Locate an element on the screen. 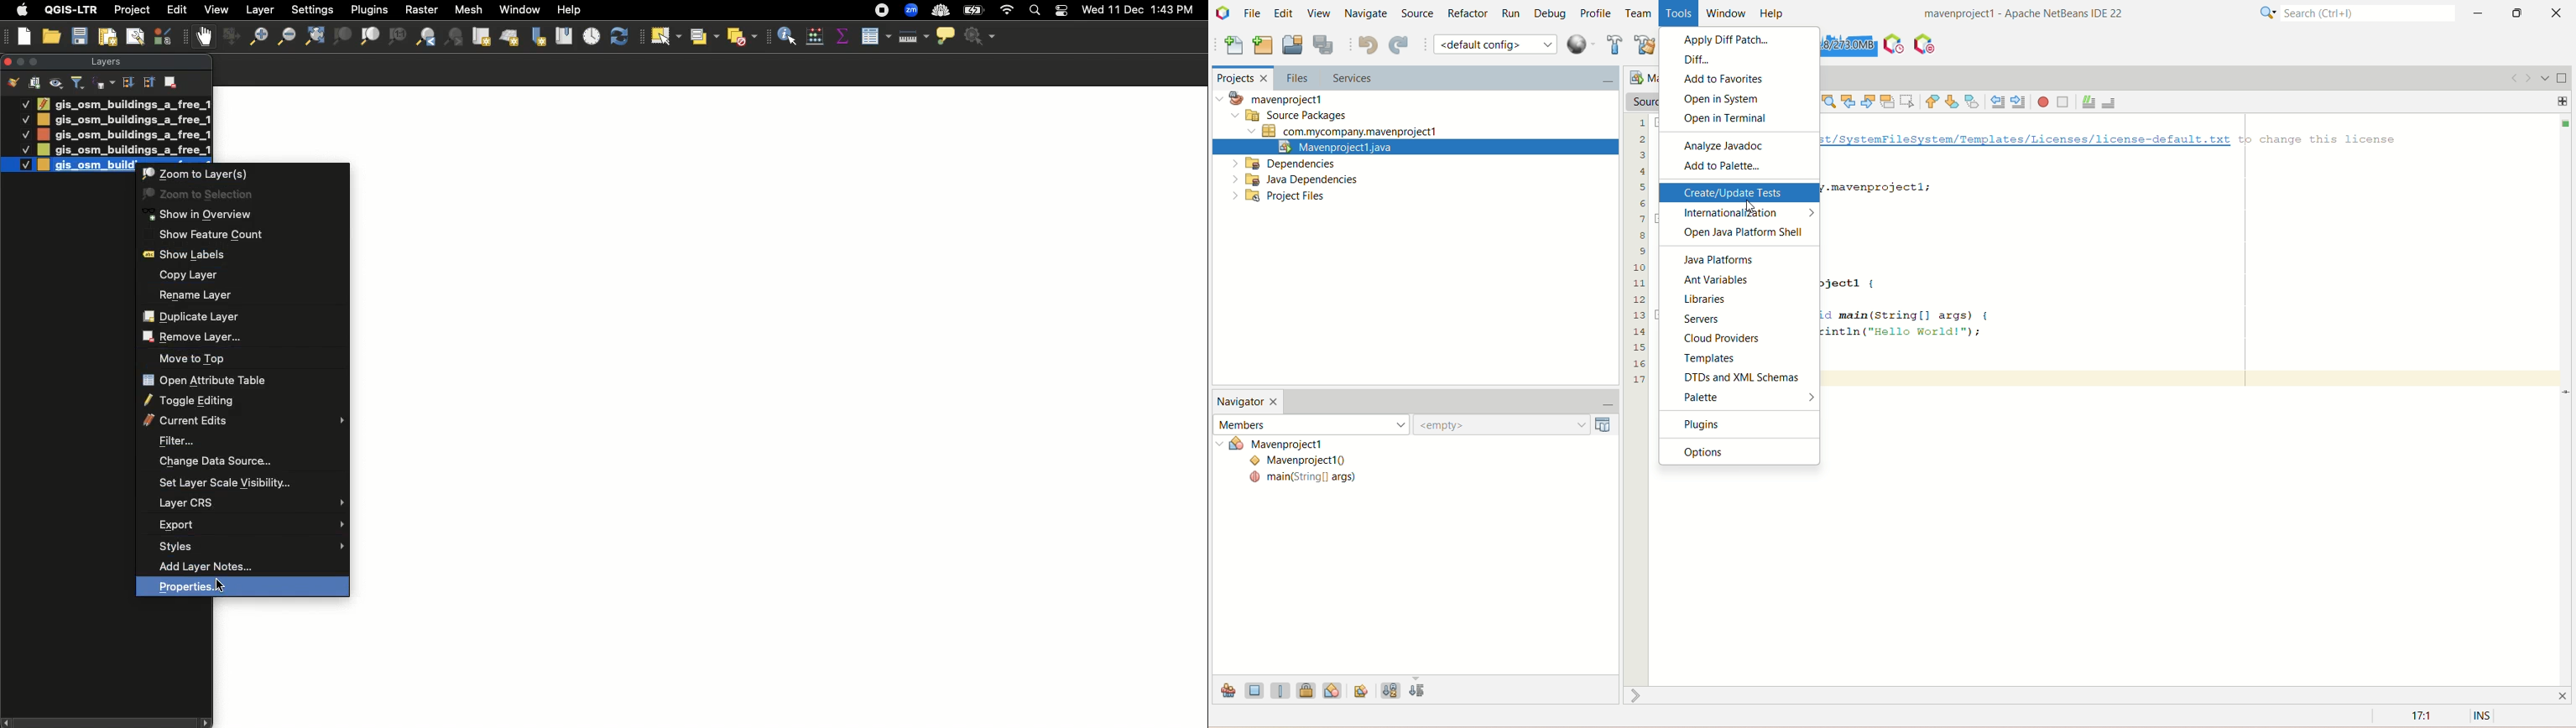 The height and width of the screenshot is (728, 2576). Zoom to layer(s) is located at coordinates (245, 174).